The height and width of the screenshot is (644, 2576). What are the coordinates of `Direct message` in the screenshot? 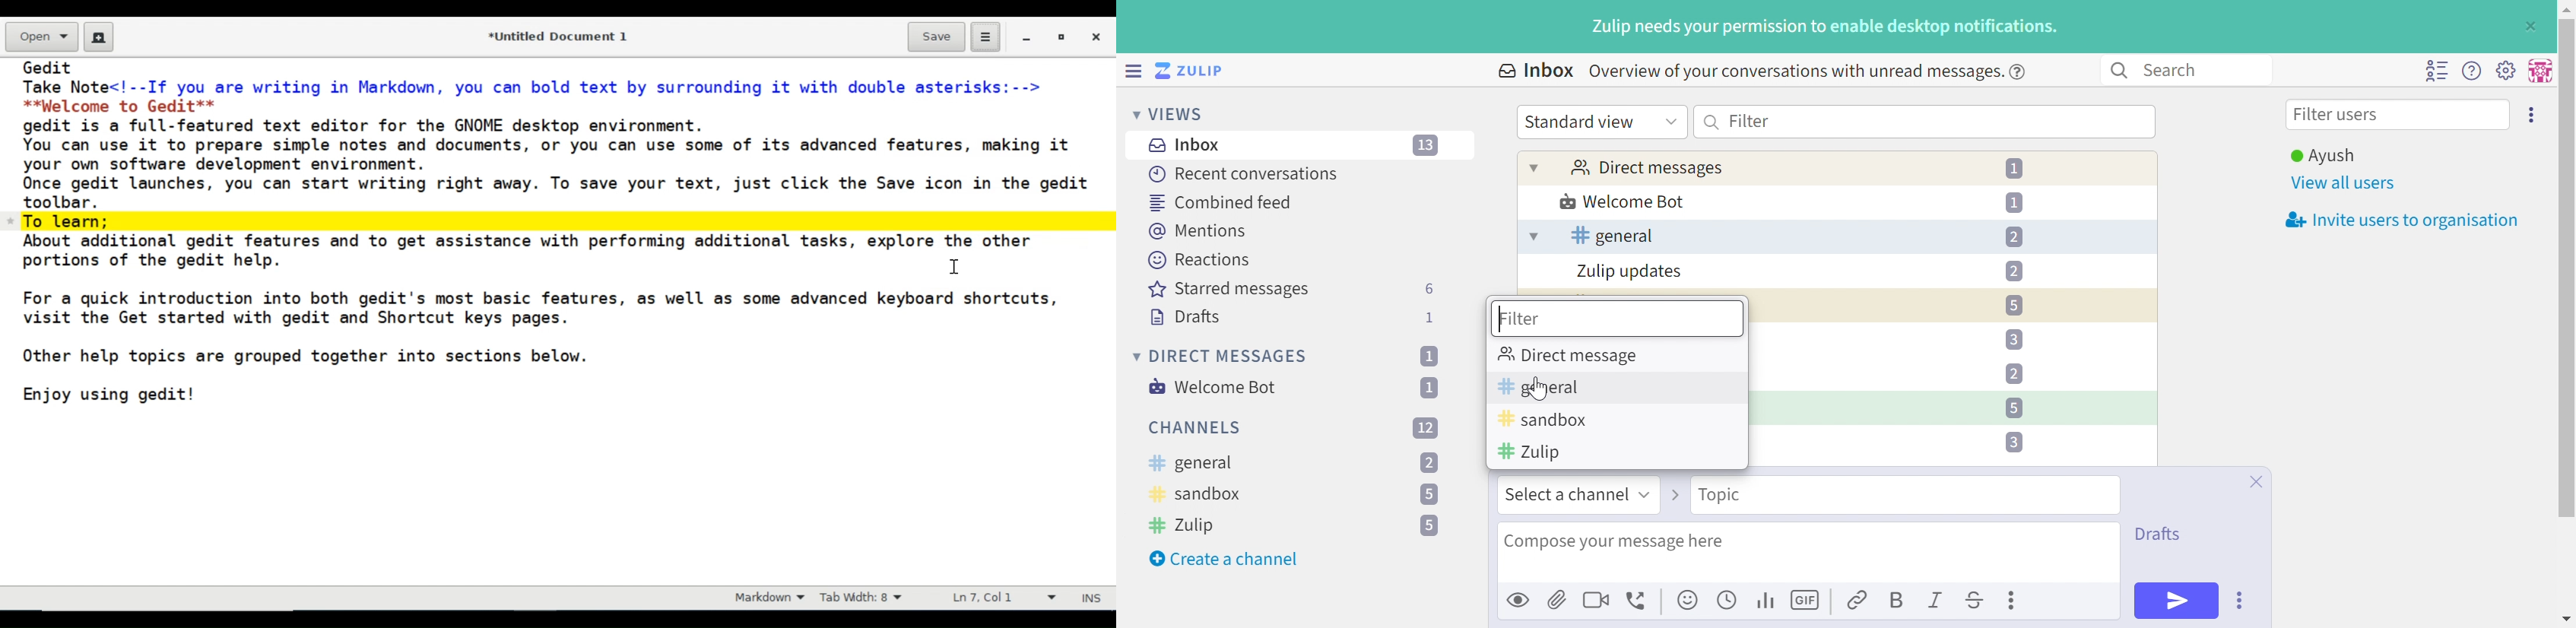 It's located at (1573, 355).